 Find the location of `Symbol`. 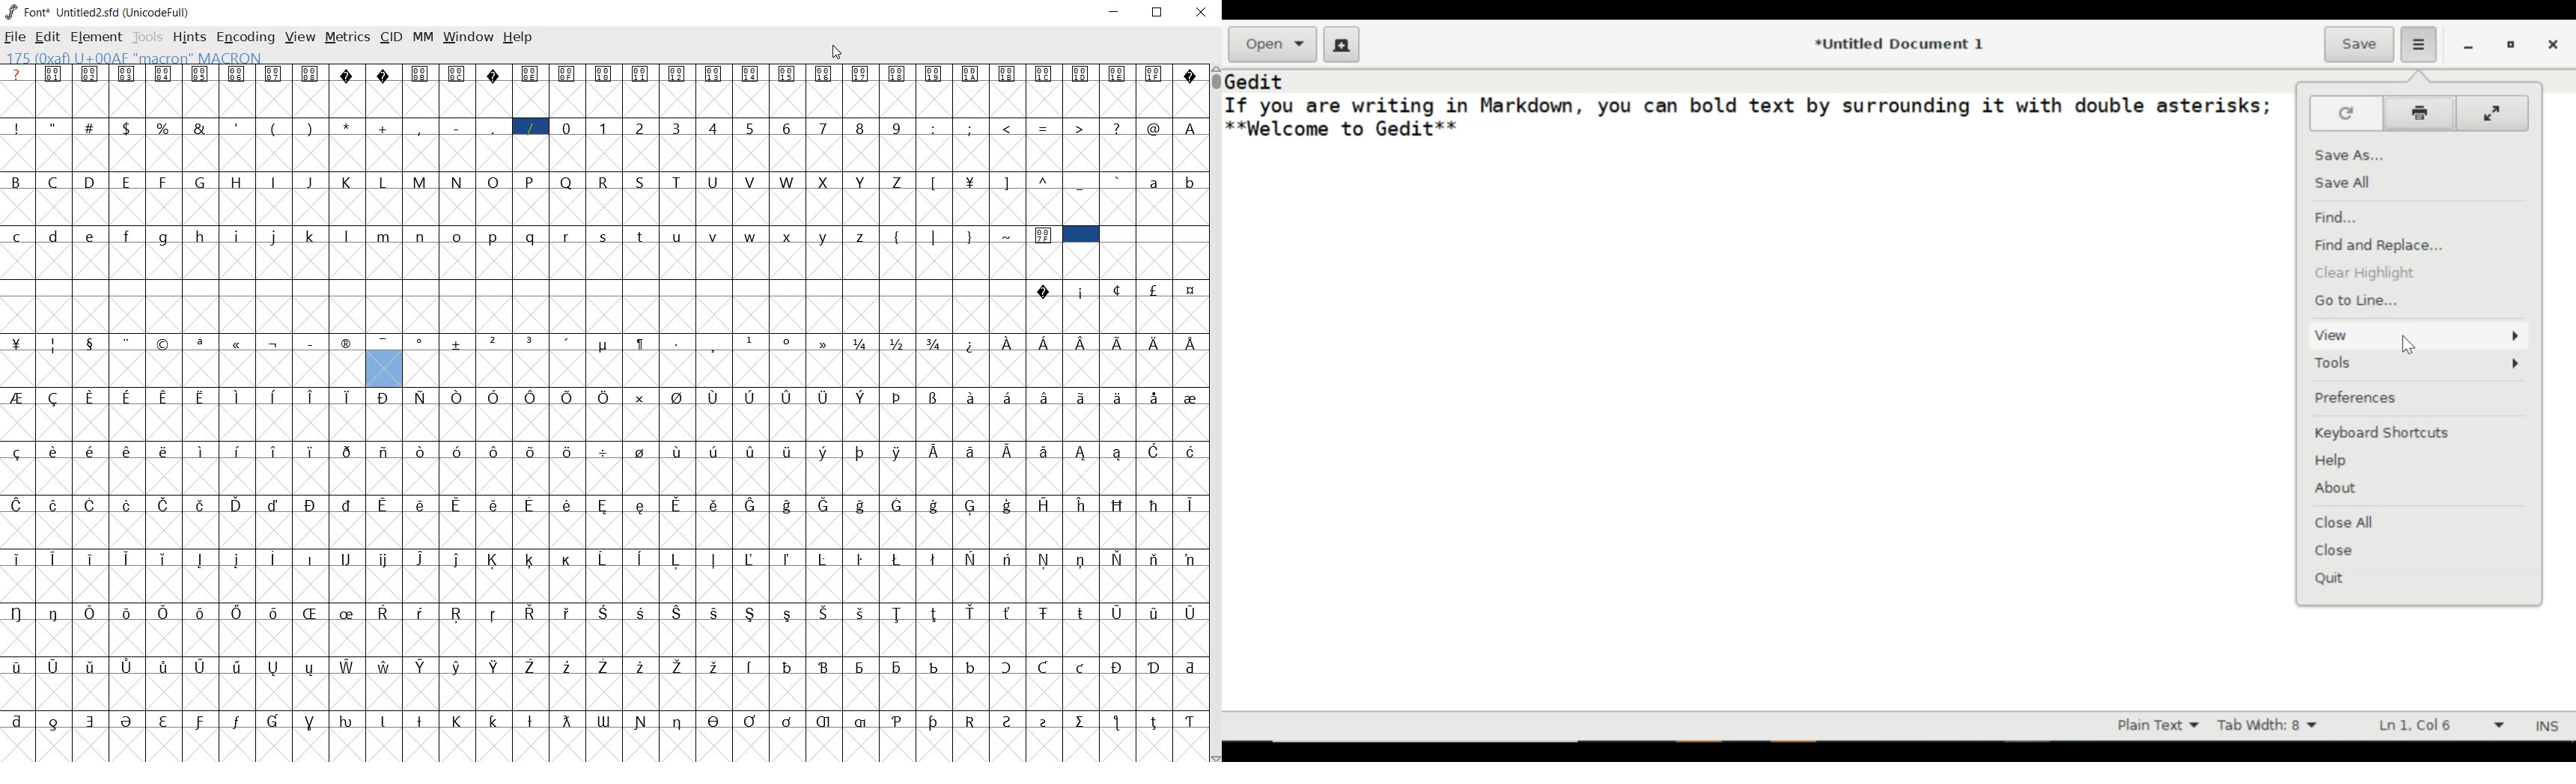

Symbol is located at coordinates (1154, 611).